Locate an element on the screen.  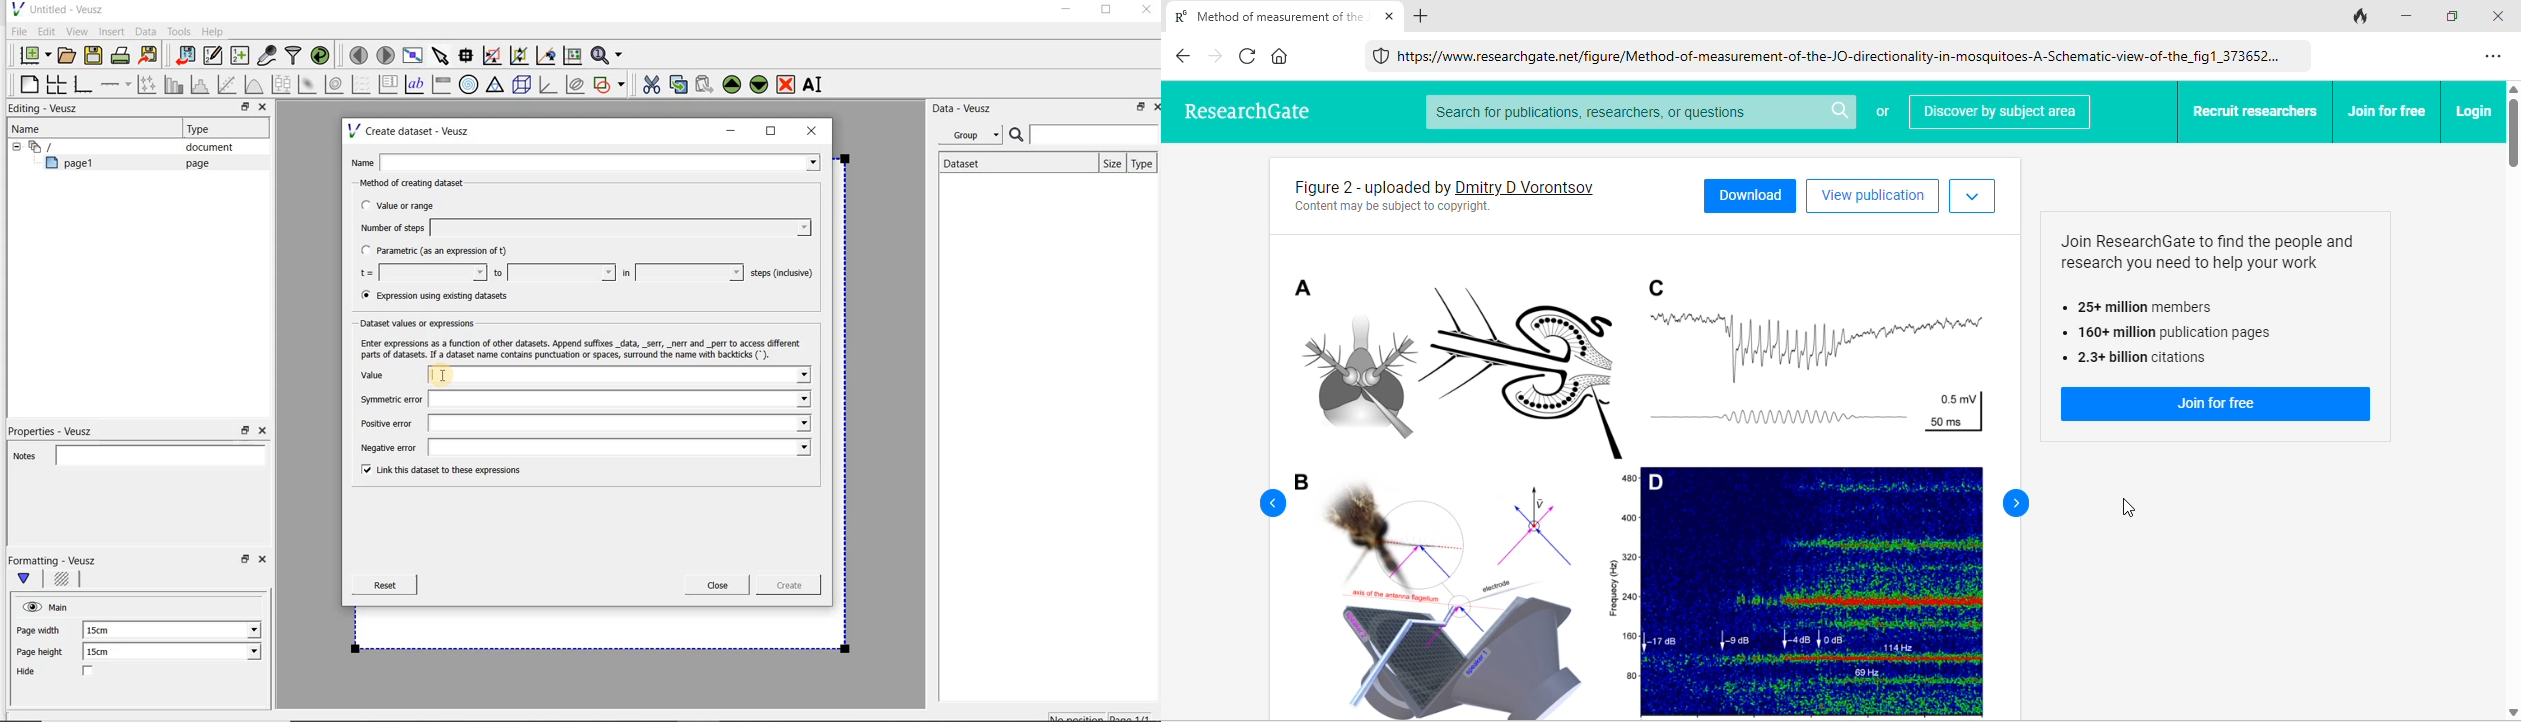
close is located at coordinates (2502, 16).